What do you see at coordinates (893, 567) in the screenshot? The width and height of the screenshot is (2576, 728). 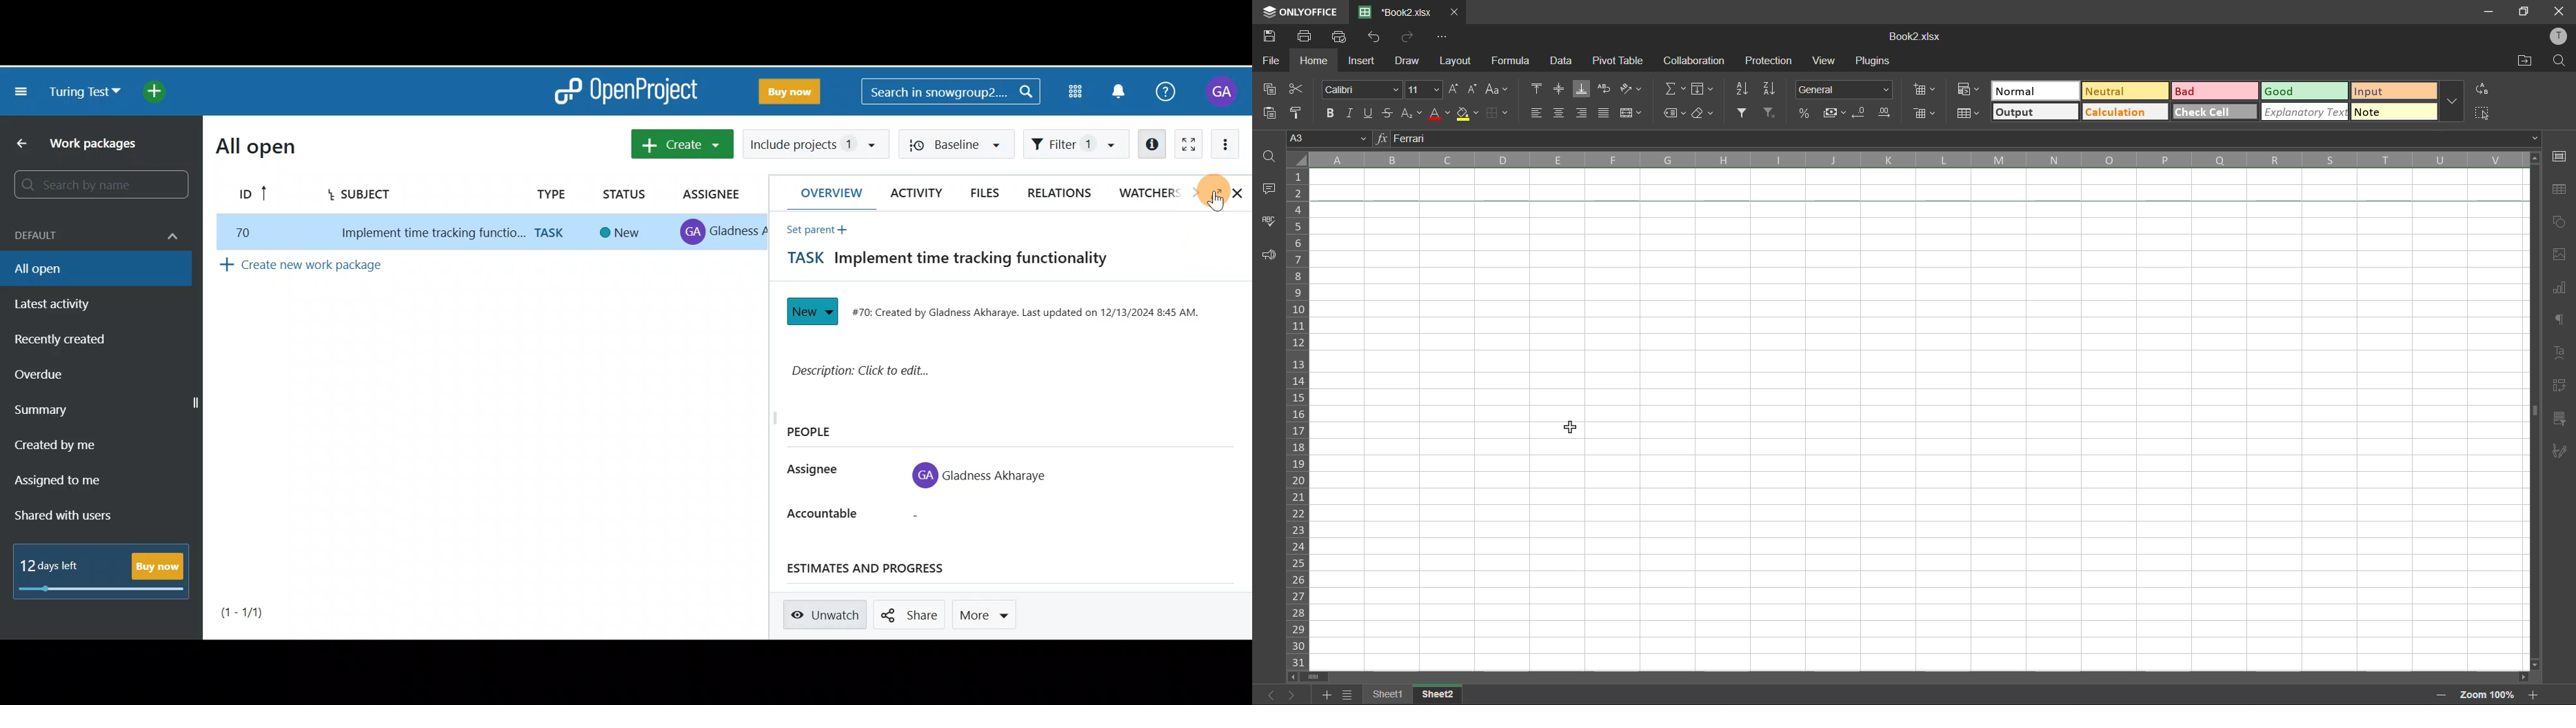 I see `Estimates and progress` at bounding box center [893, 567].